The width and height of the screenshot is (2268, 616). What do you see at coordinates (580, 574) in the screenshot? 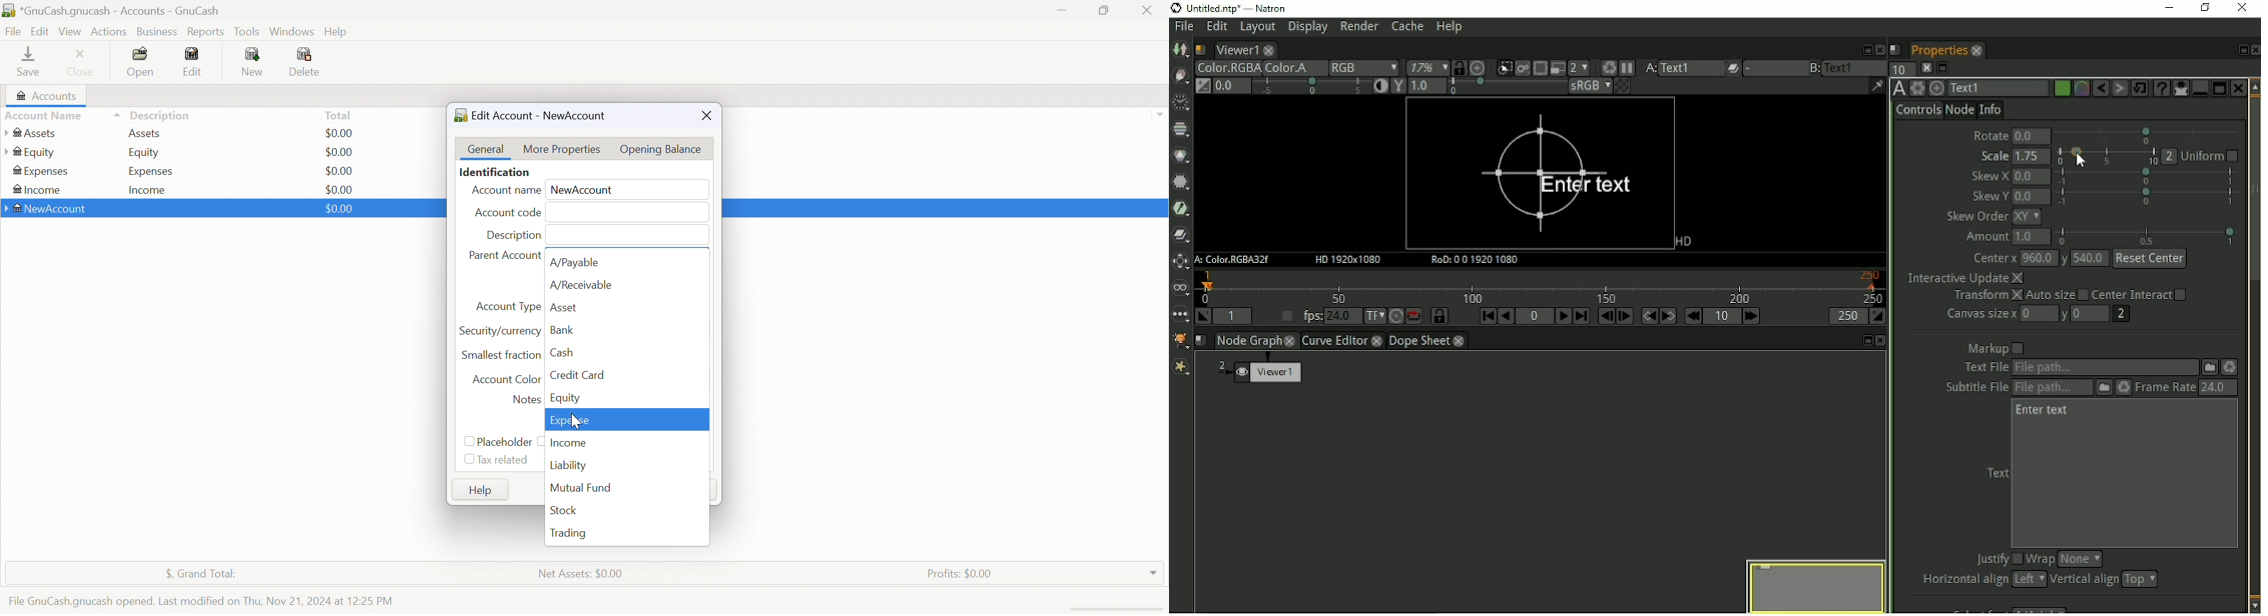
I see `Net Assets: $0.00` at bounding box center [580, 574].